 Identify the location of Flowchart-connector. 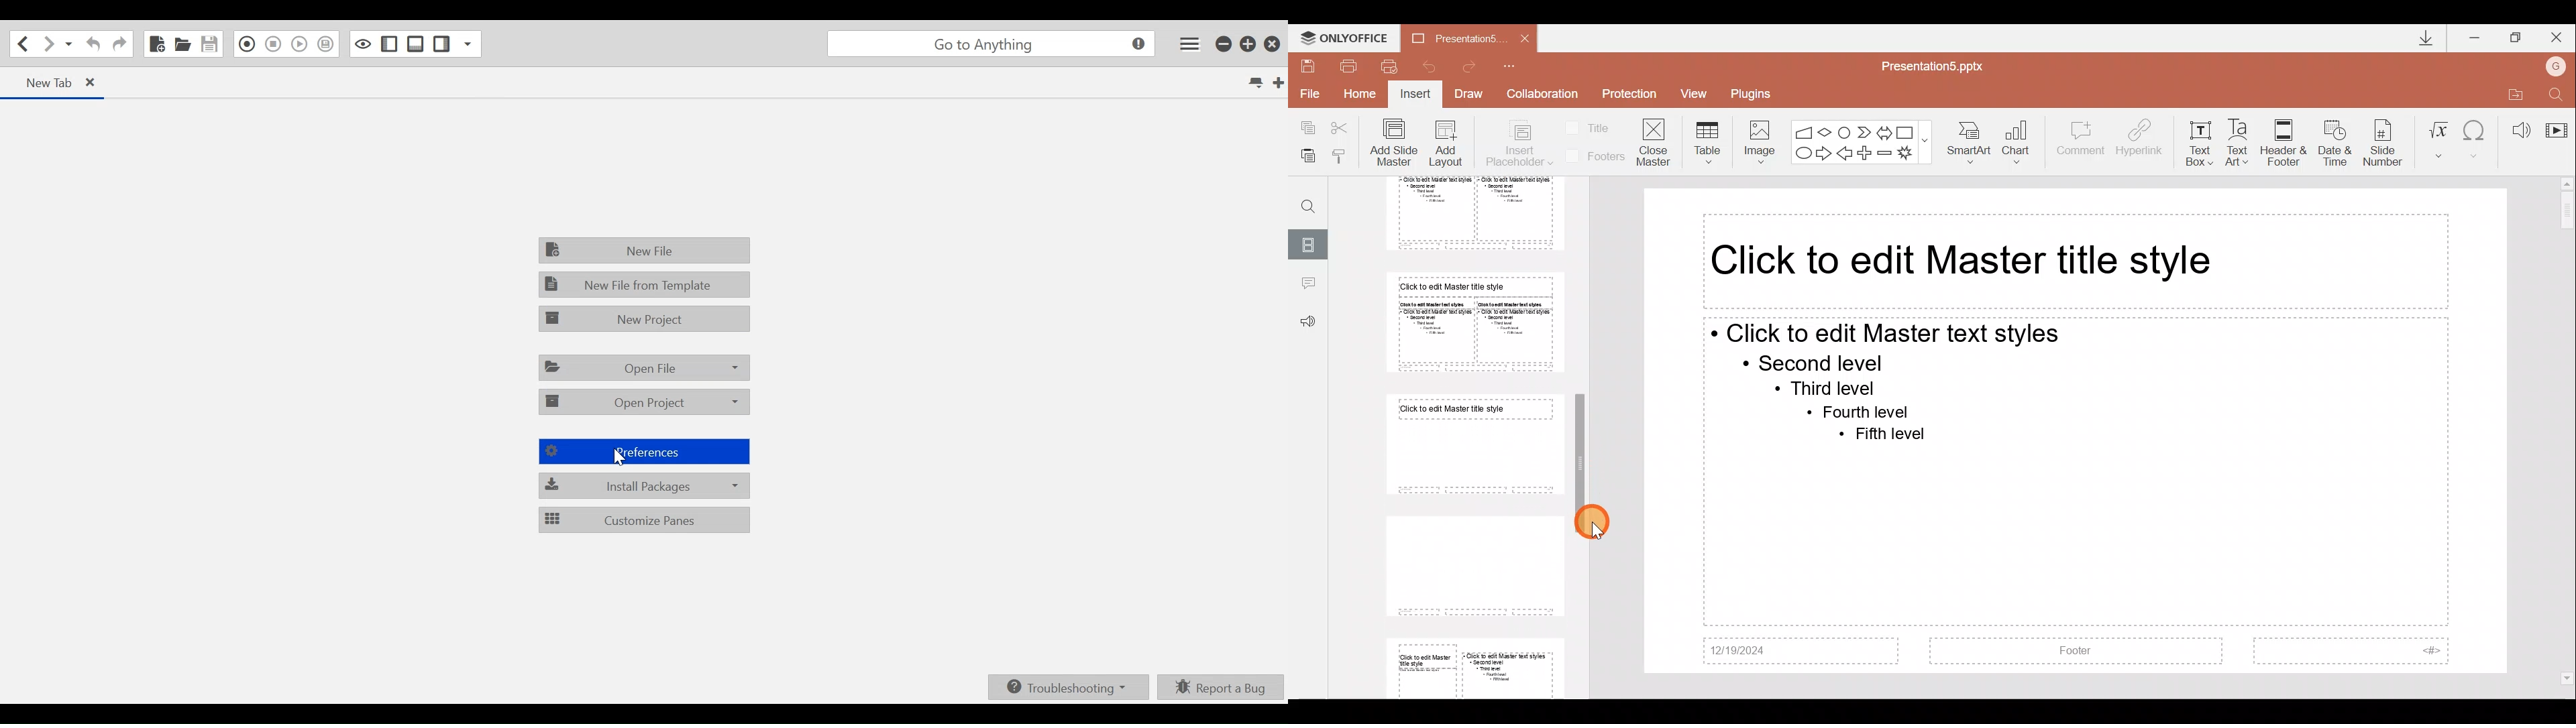
(1845, 129).